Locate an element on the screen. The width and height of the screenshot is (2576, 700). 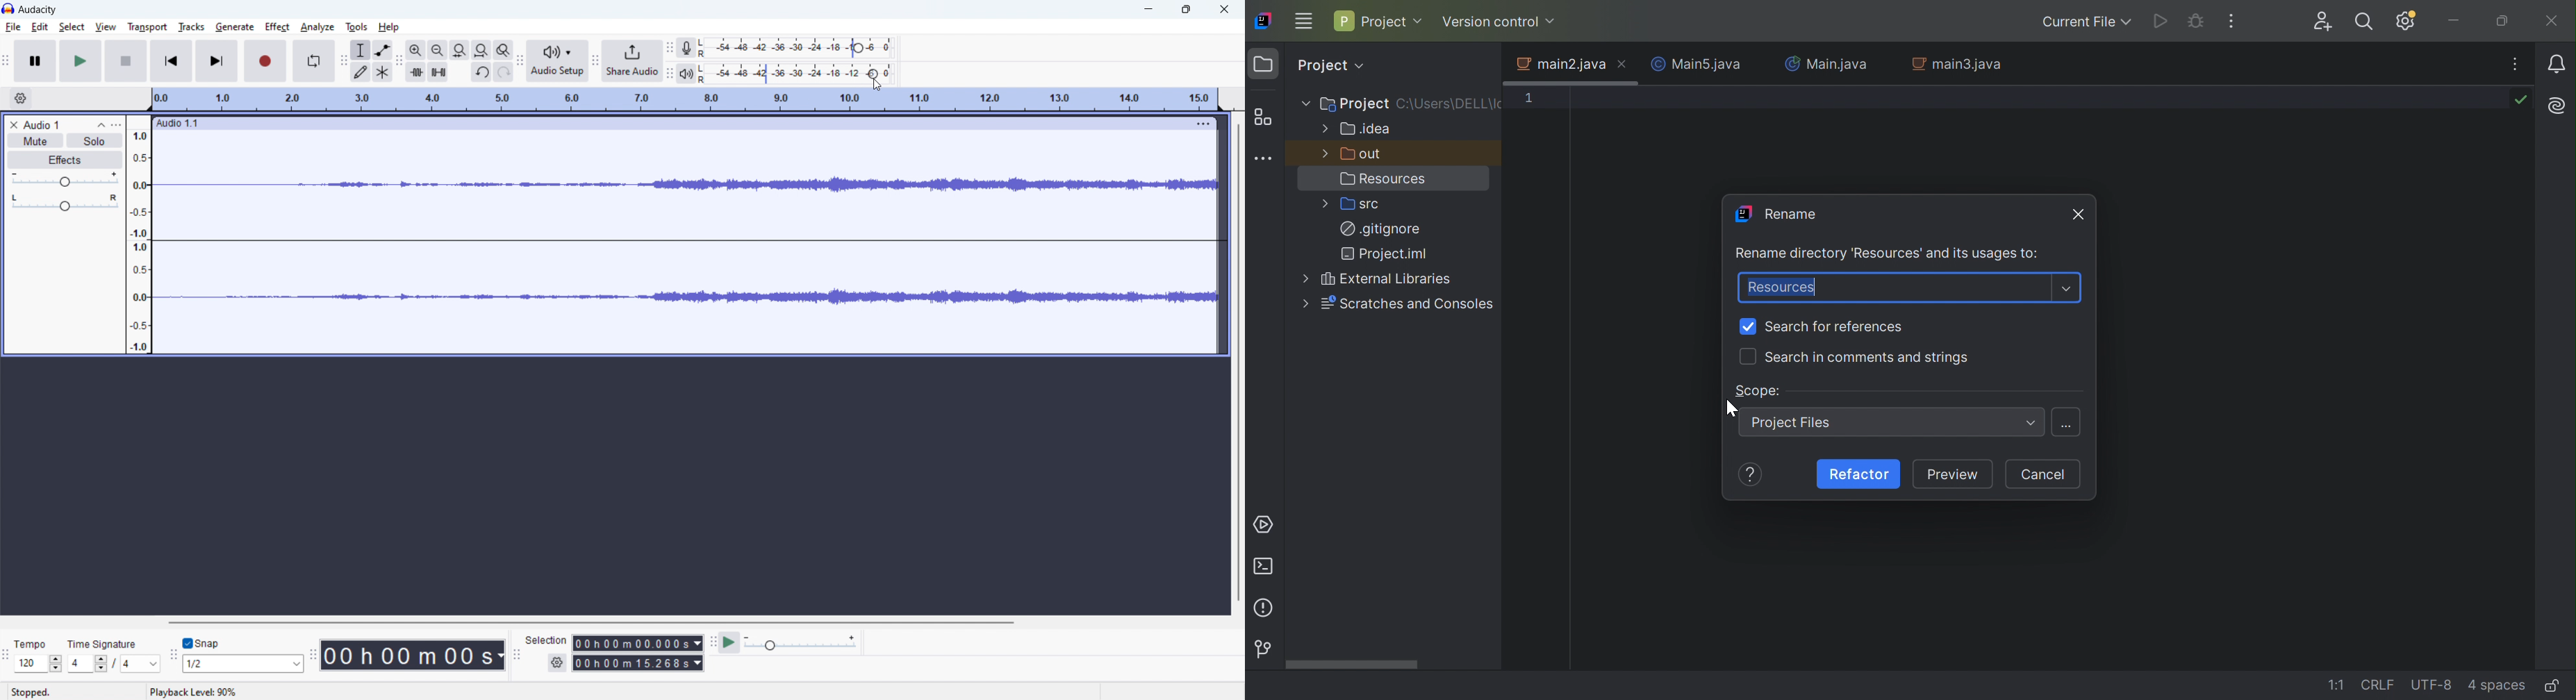
playback level is located at coordinates (796, 73).